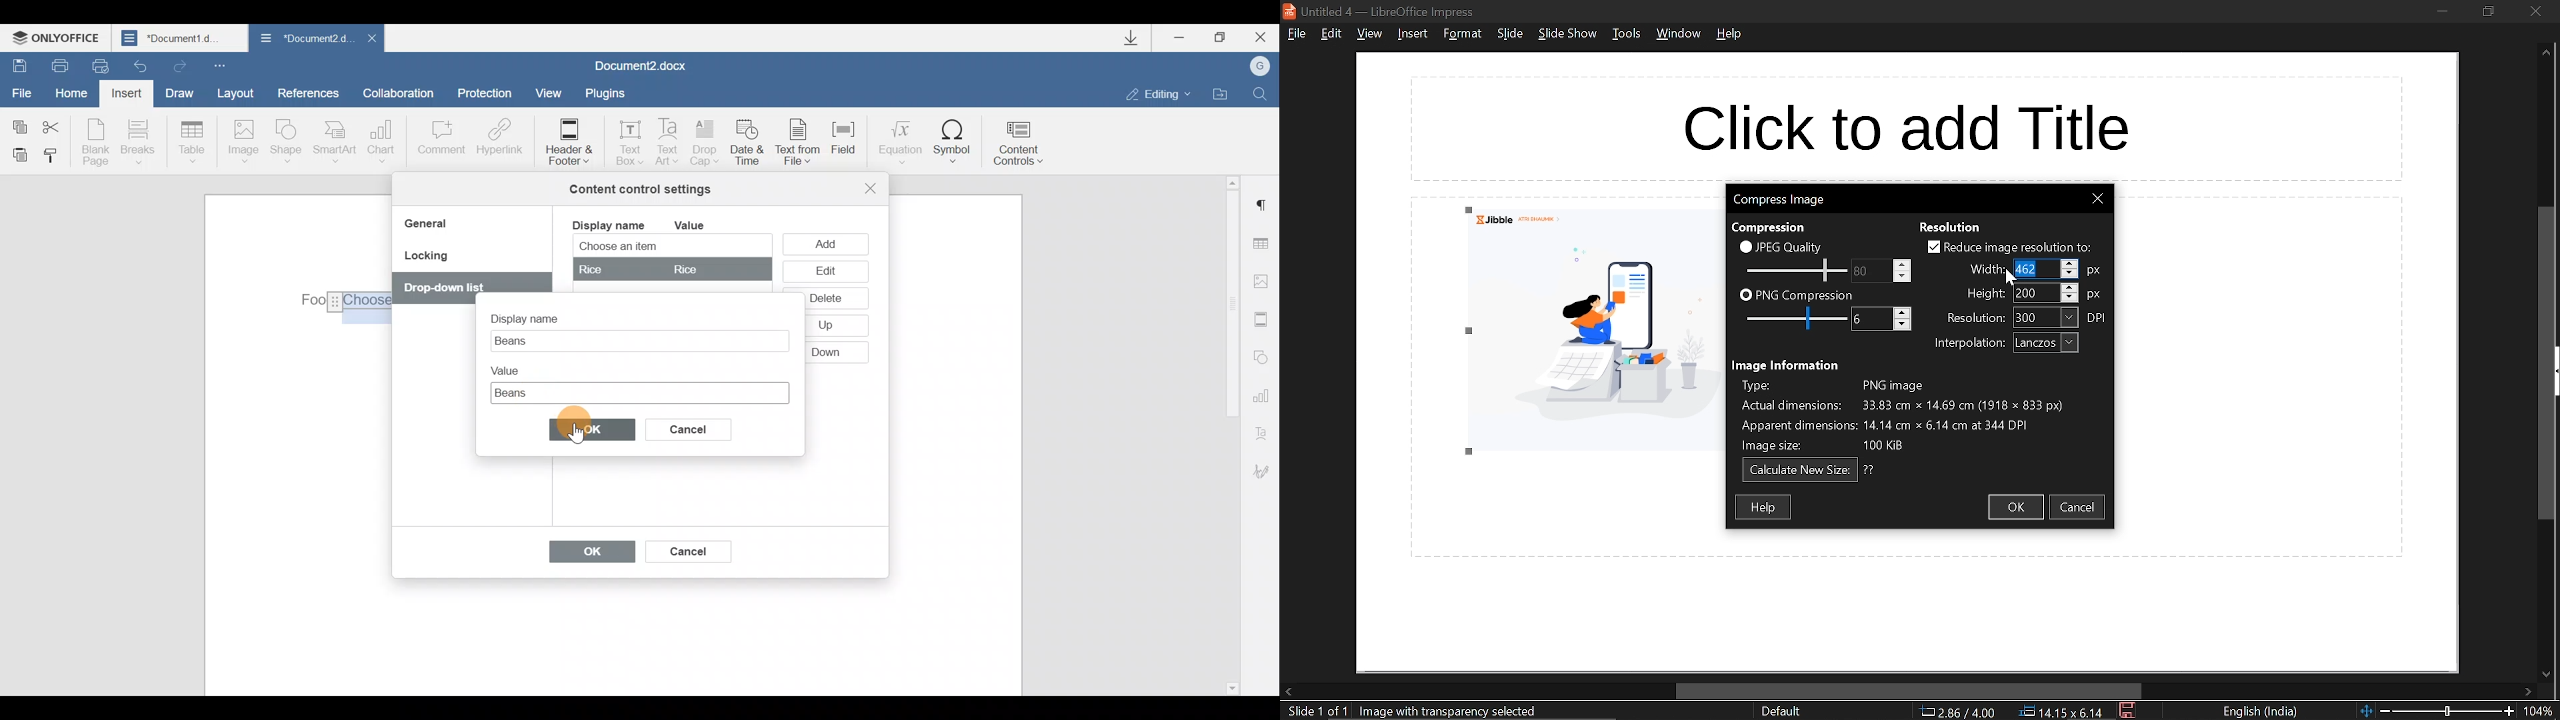 Image resolution: width=2576 pixels, height=728 pixels. I want to click on slide show, so click(1568, 34).